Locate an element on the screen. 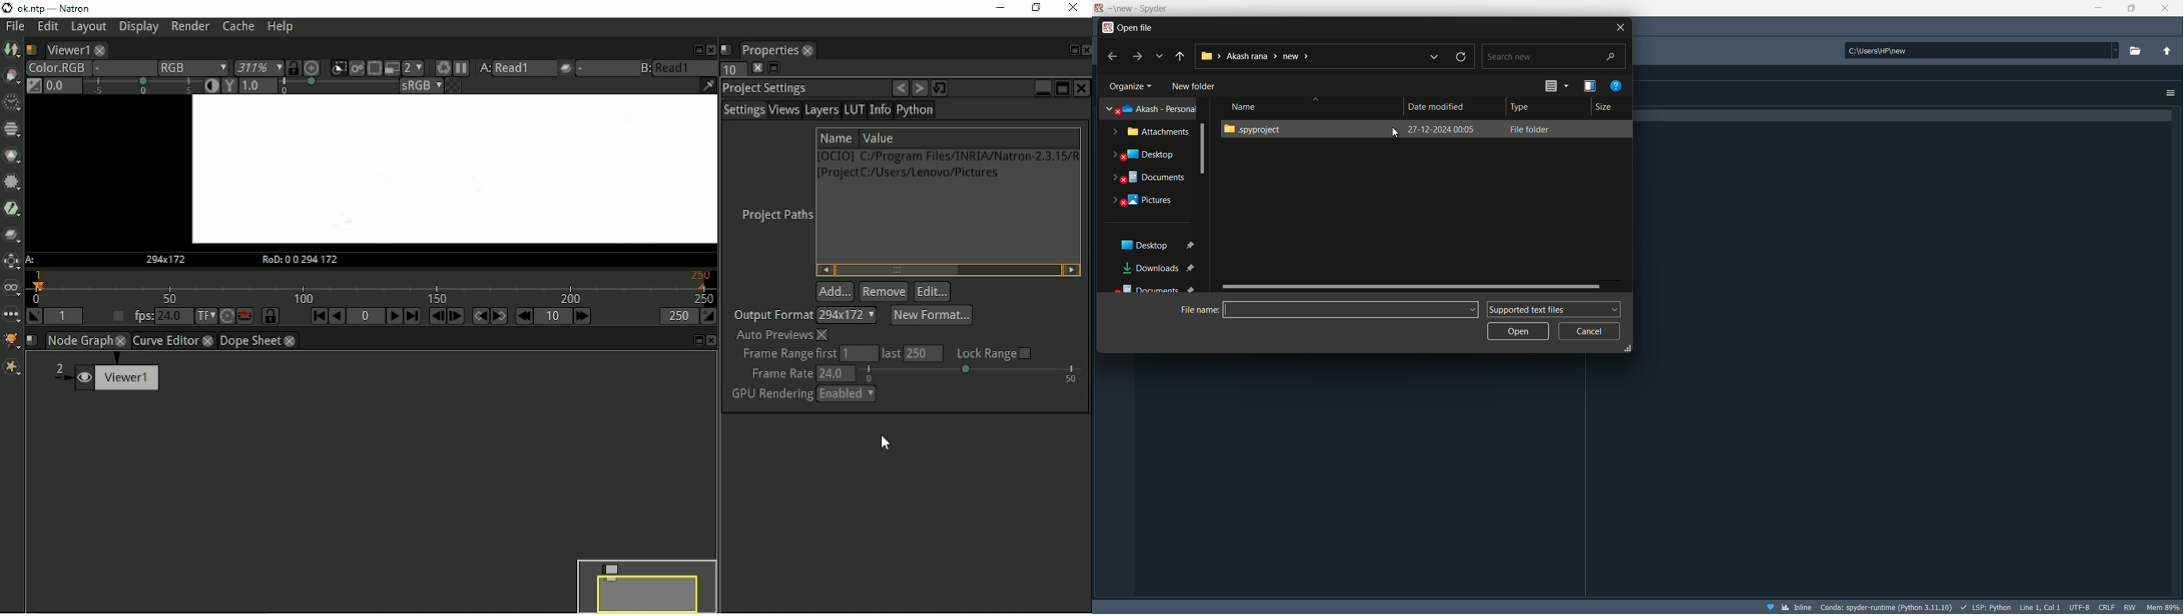 The height and width of the screenshot is (616, 2184). File folder is located at coordinates (1425, 131).